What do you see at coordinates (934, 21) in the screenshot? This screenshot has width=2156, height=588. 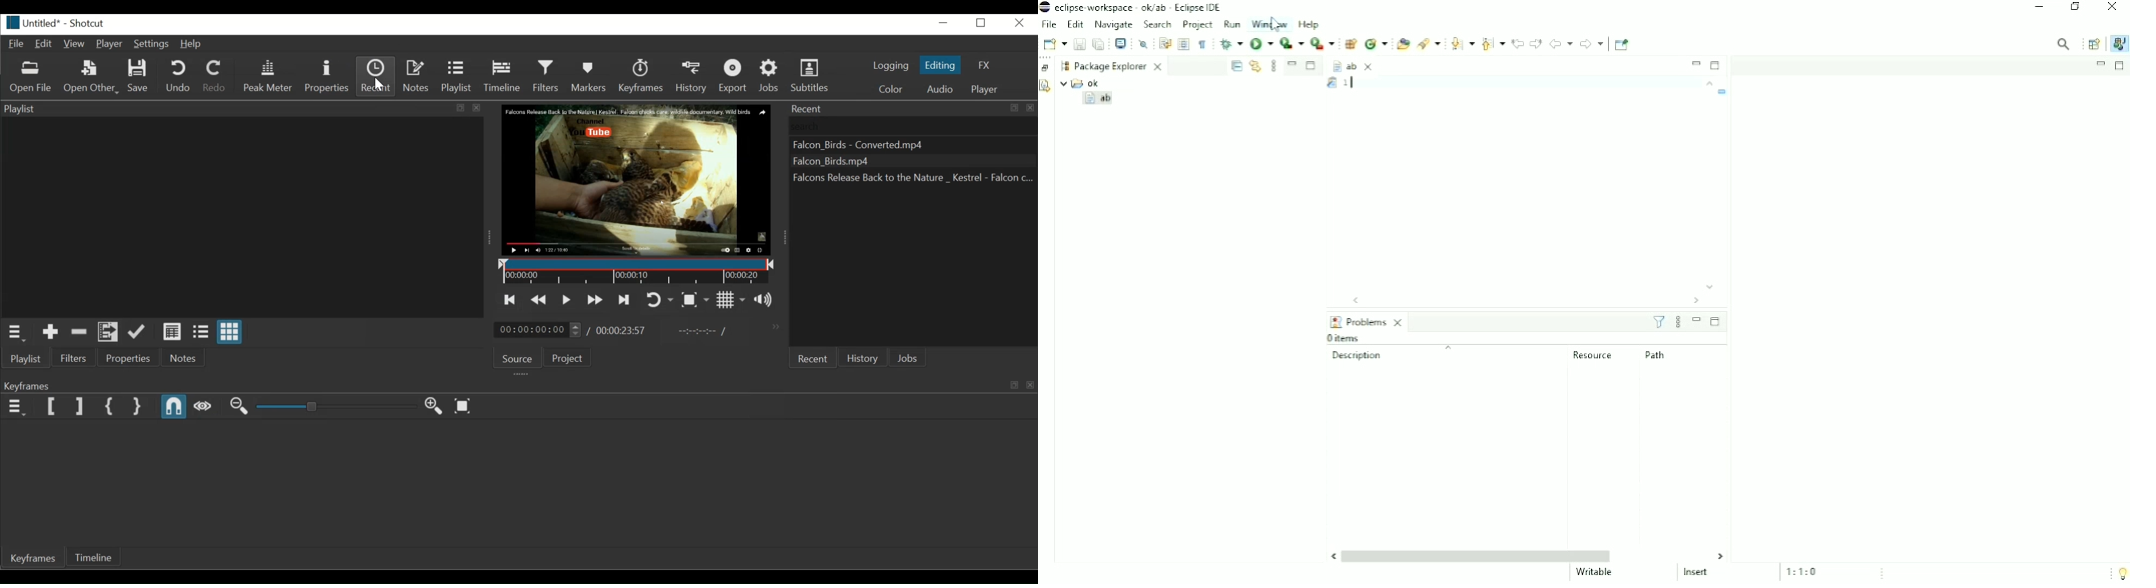 I see `minimize` at bounding box center [934, 21].